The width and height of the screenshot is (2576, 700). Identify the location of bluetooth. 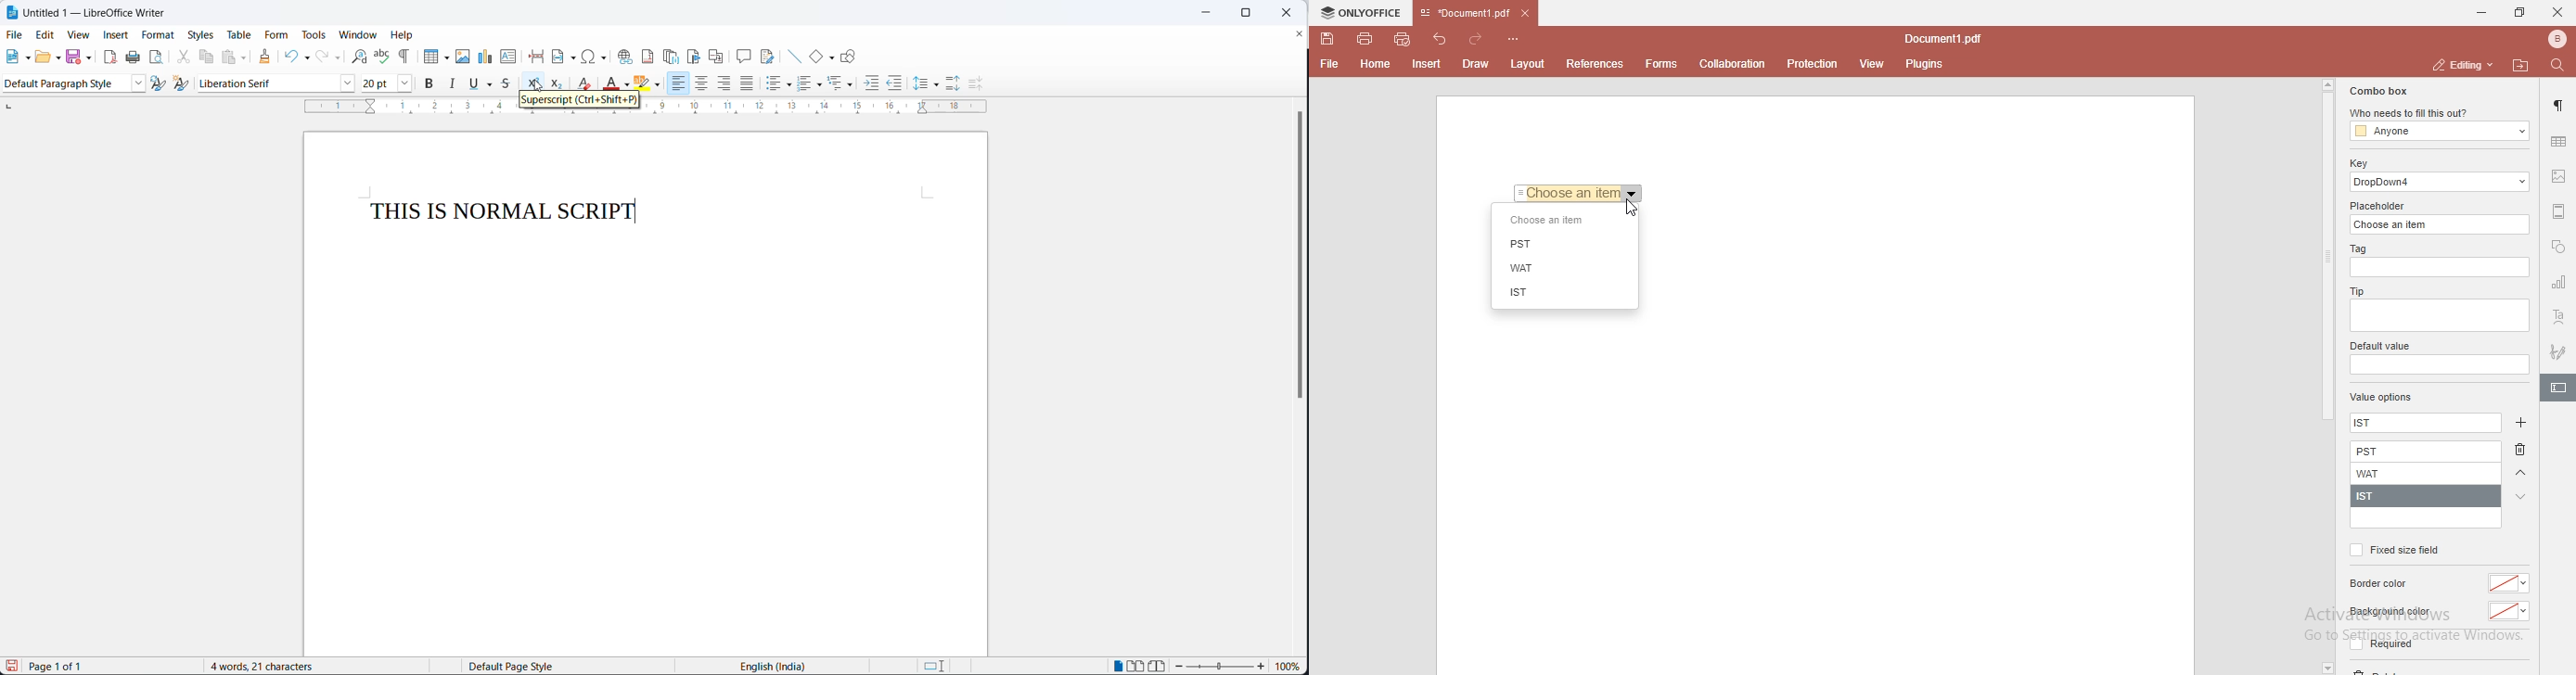
(2552, 39).